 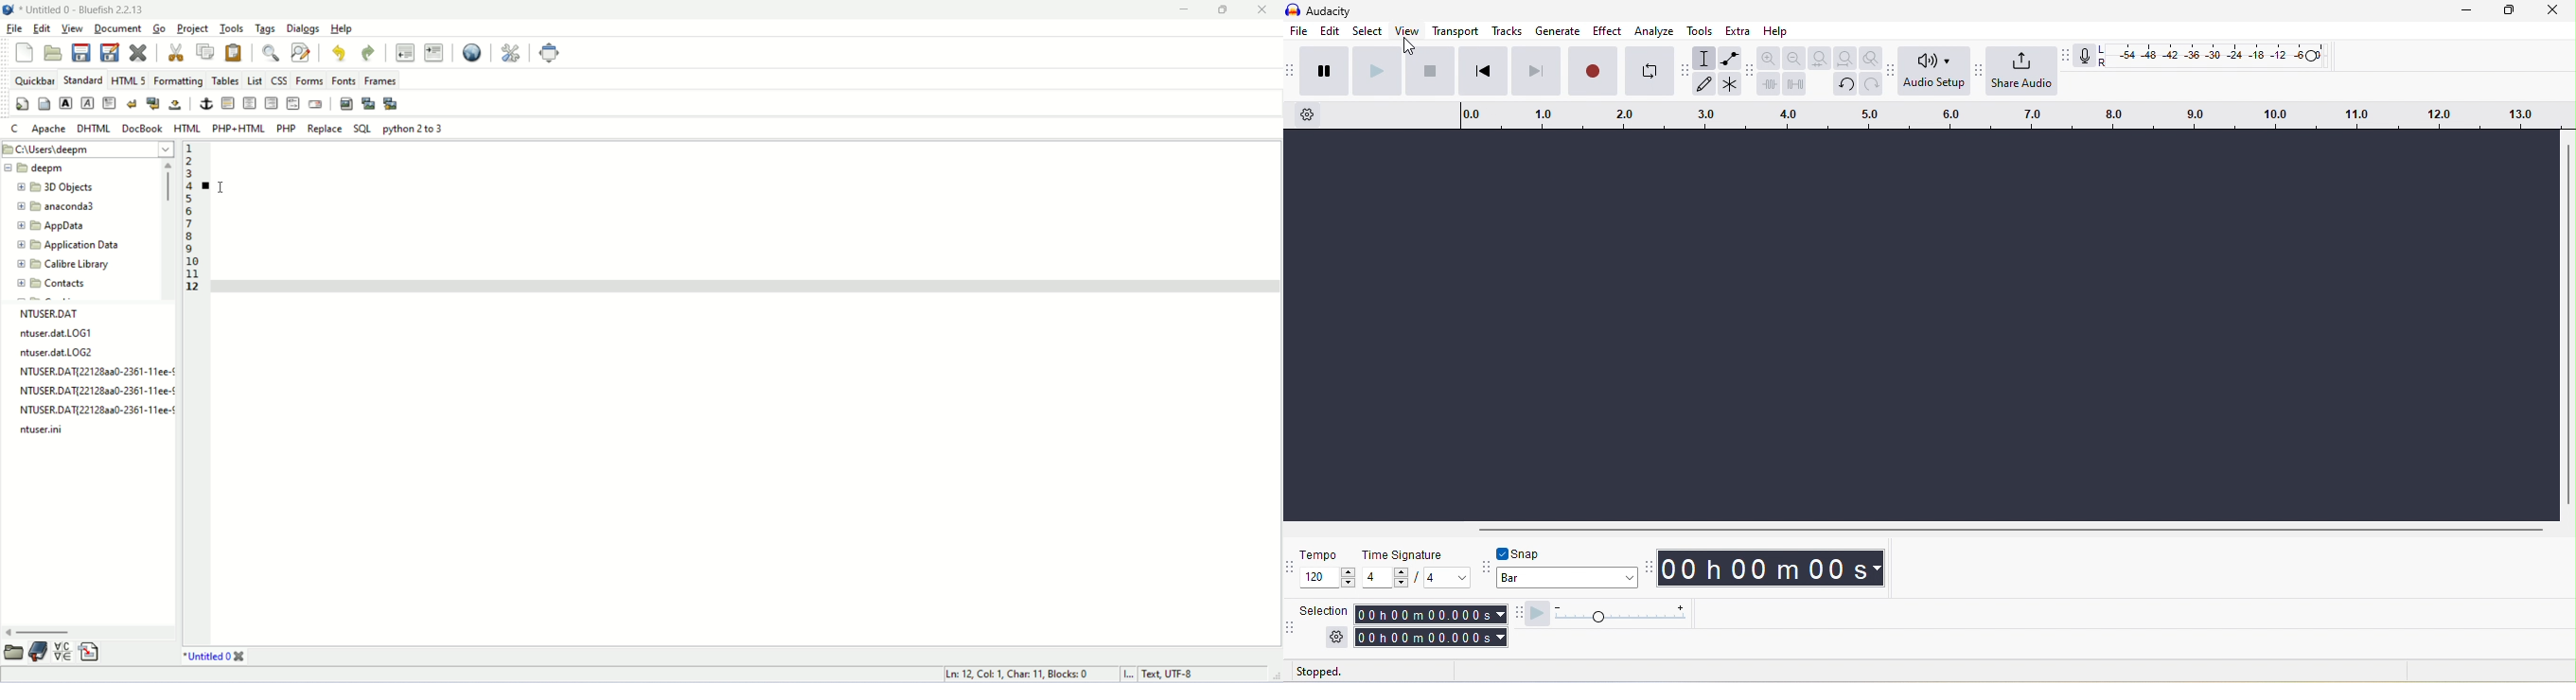 What do you see at coordinates (35, 80) in the screenshot?
I see `quickbar` at bounding box center [35, 80].